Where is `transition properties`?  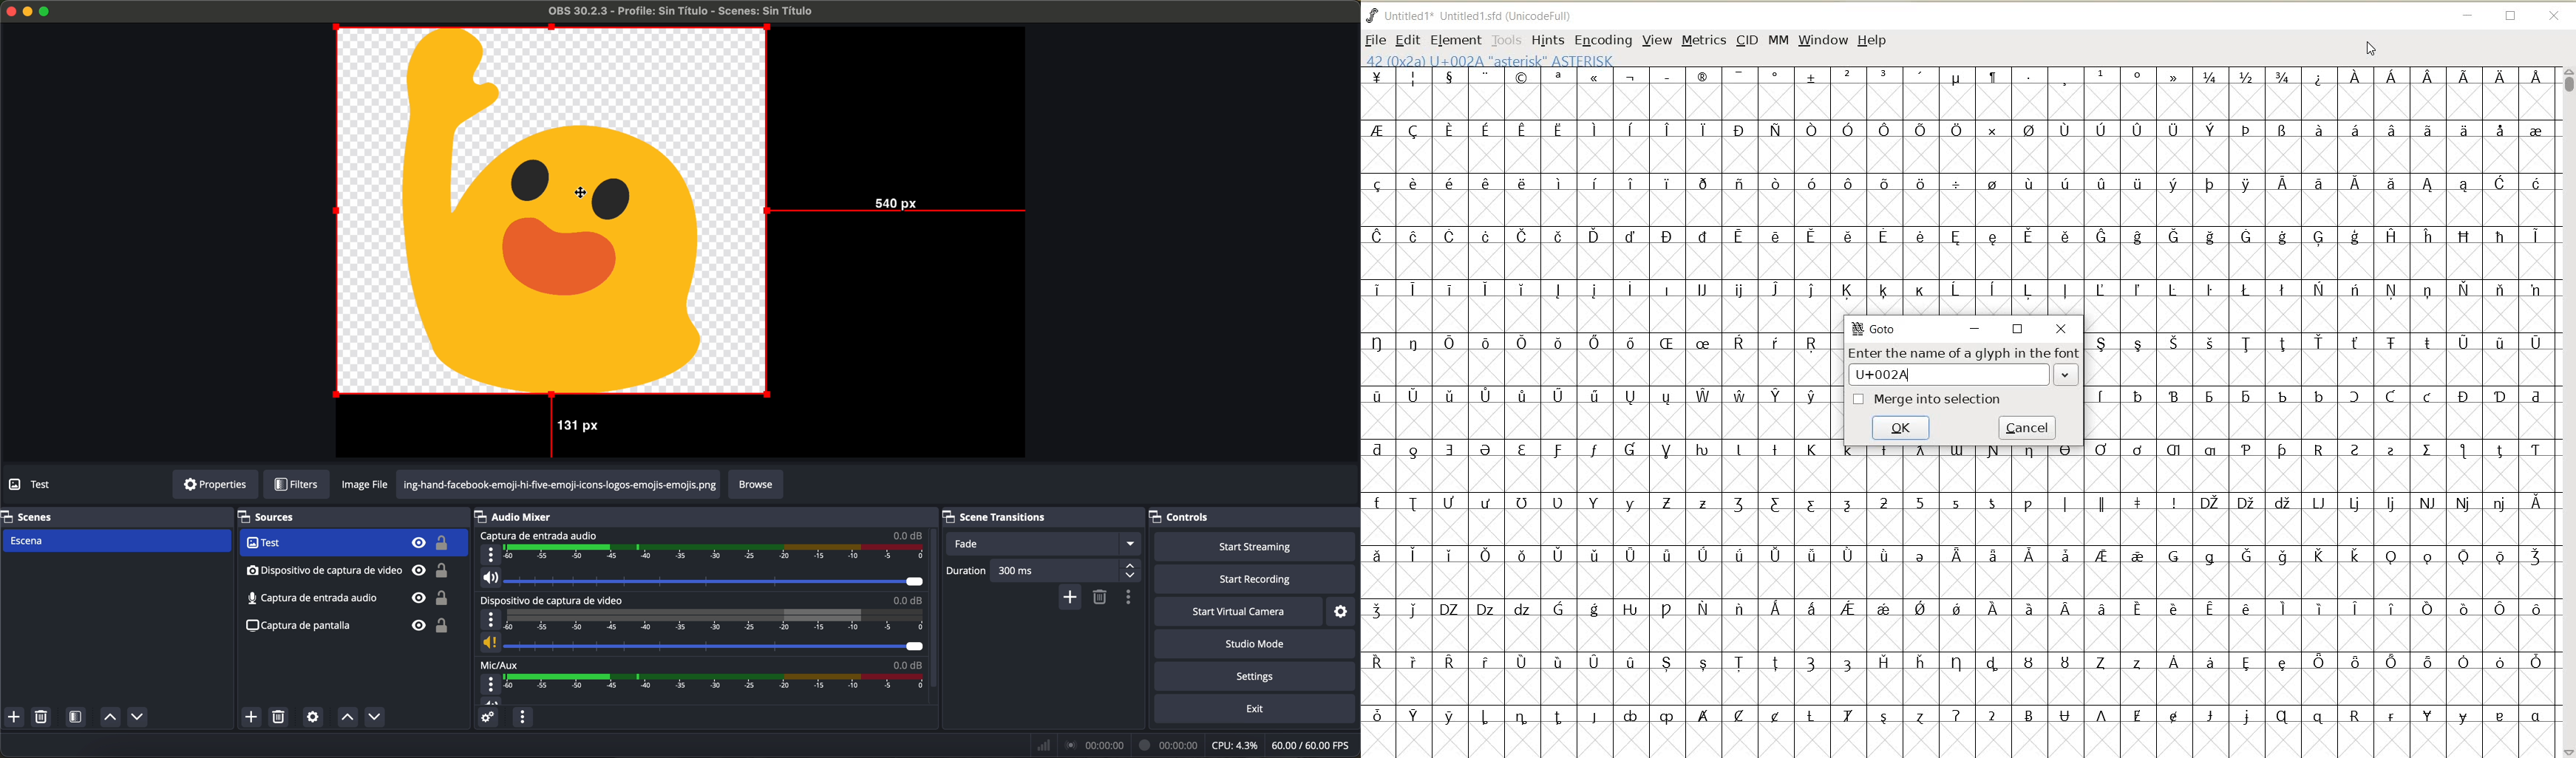
transition properties is located at coordinates (1132, 598).